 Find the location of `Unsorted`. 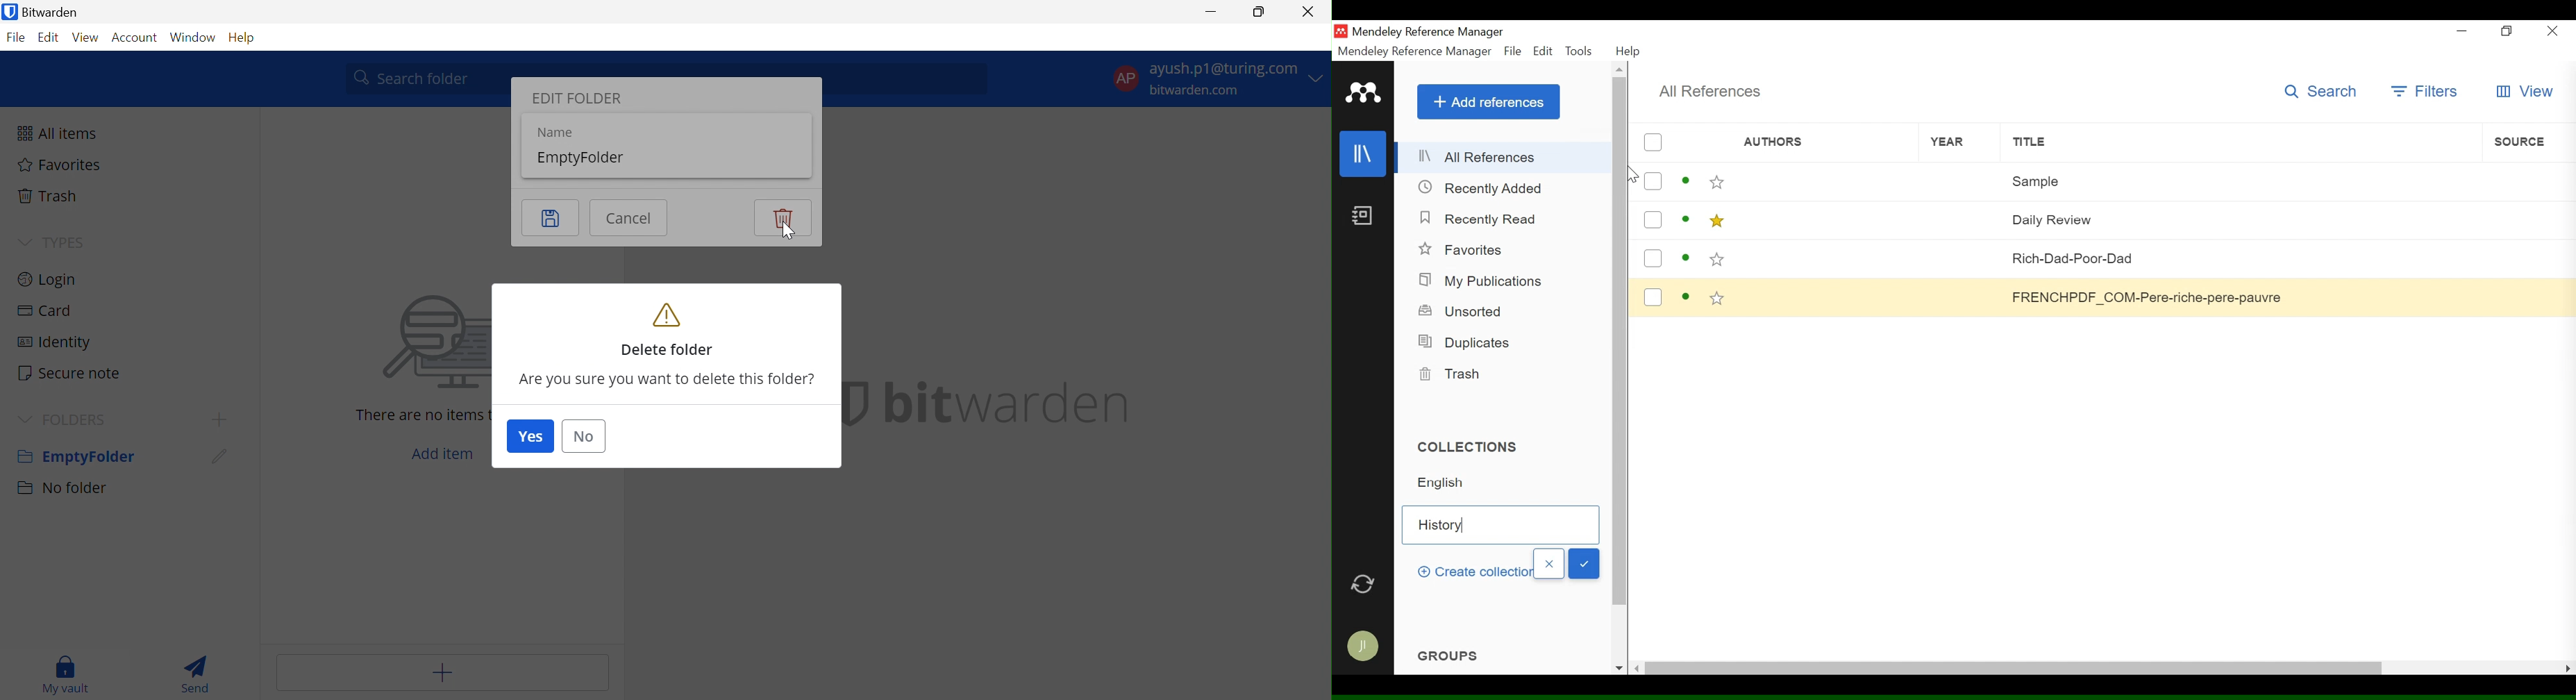

Unsorted is located at coordinates (1463, 312).